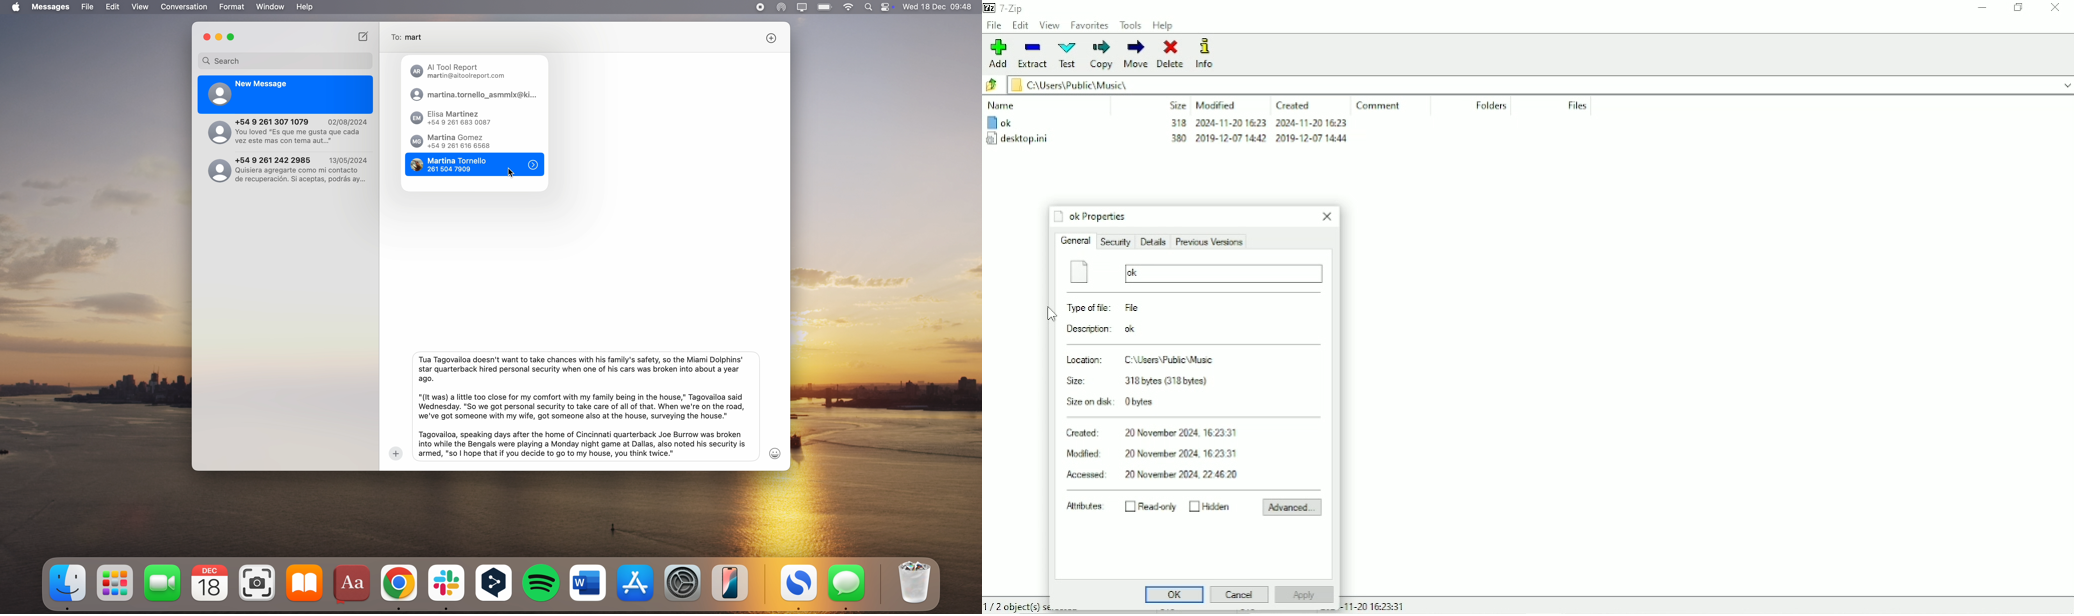 The image size is (2100, 616). What do you see at coordinates (1090, 217) in the screenshot?
I see `ok Properties` at bounding box center [1090, 217].